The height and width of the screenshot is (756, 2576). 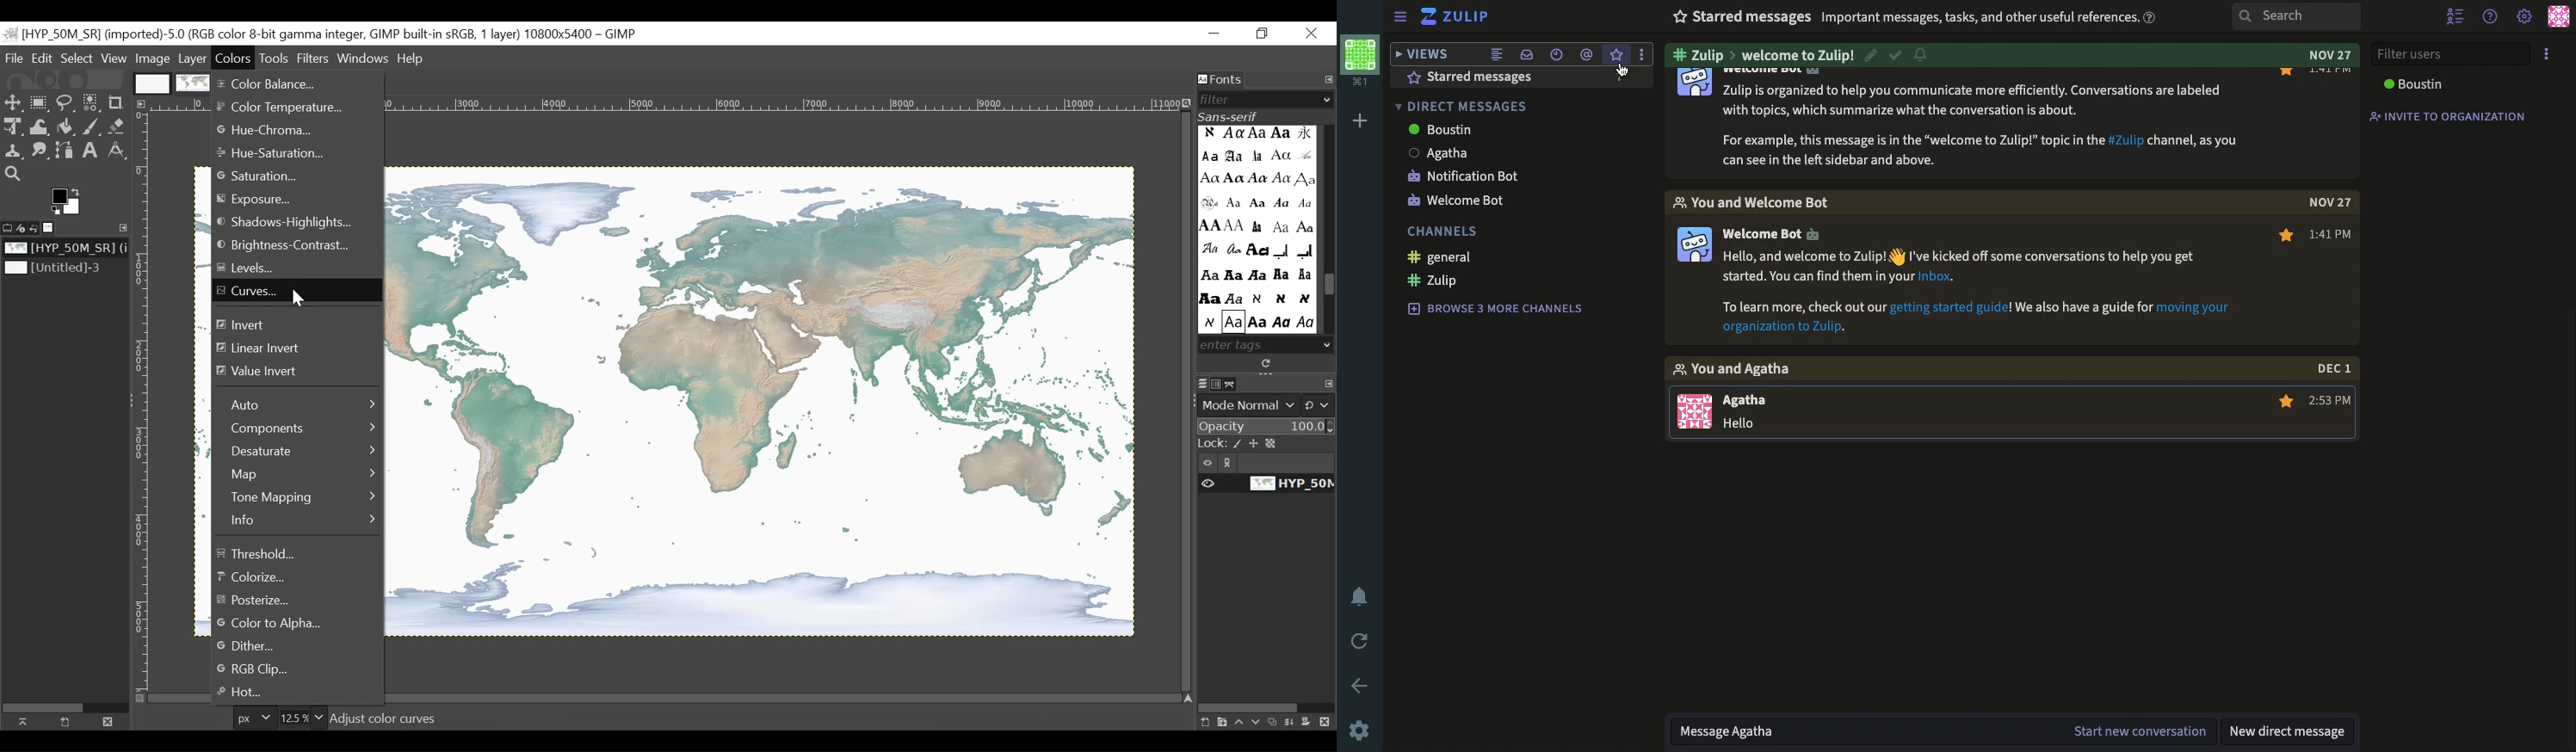 What do you see at coordinates (38, 228) in the screenshot?
I see `Undo History` at bounding box center [38, 228].